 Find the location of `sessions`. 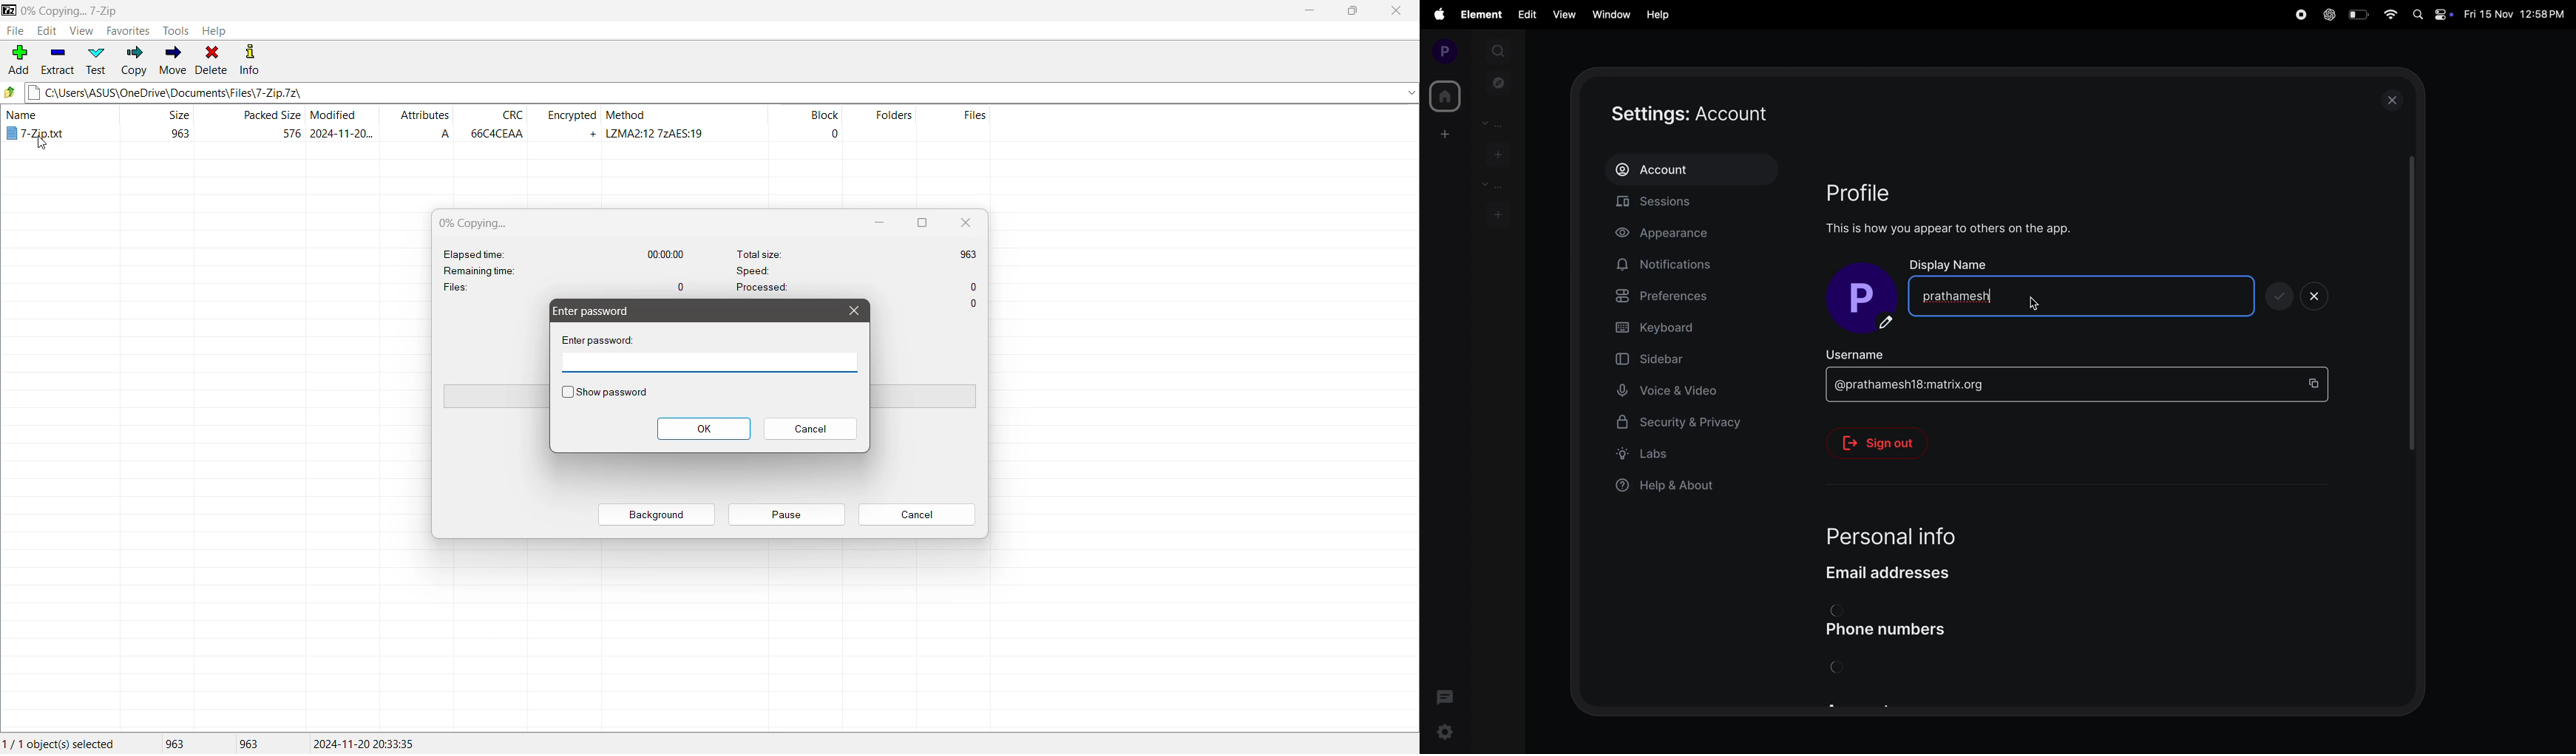

sessions is located at coordinates (1697, 204).